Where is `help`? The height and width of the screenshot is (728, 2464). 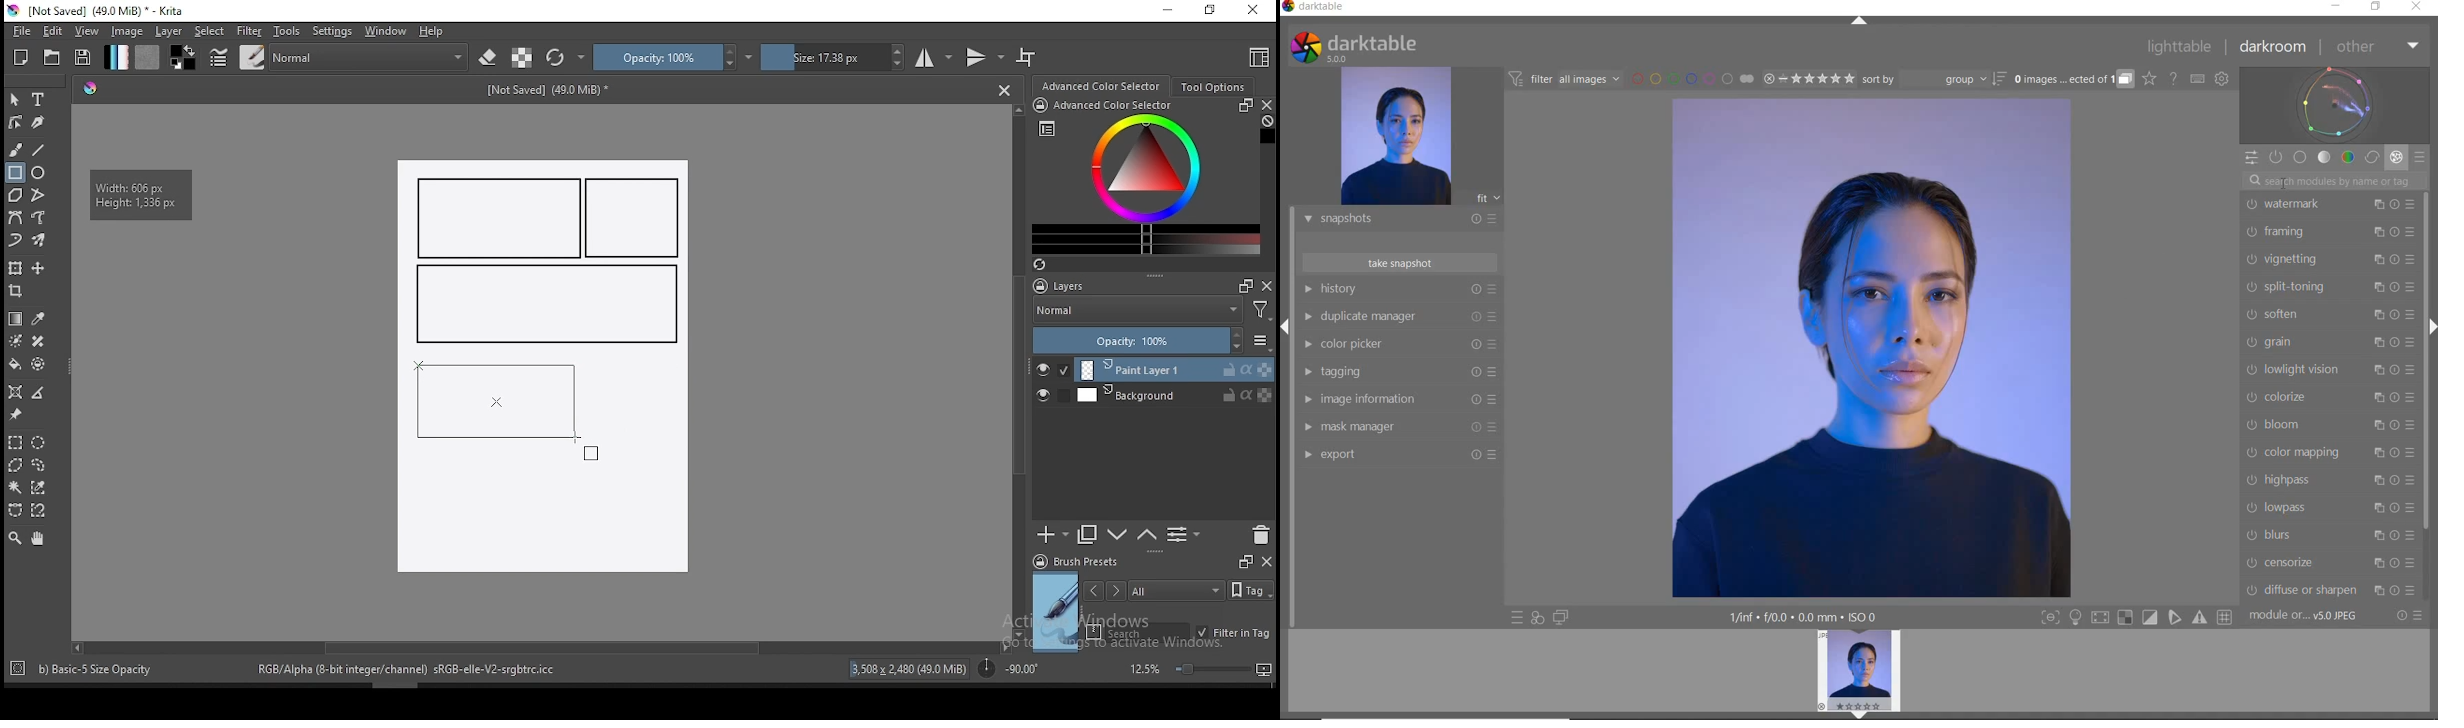
help is located at coordinates (435, 32).